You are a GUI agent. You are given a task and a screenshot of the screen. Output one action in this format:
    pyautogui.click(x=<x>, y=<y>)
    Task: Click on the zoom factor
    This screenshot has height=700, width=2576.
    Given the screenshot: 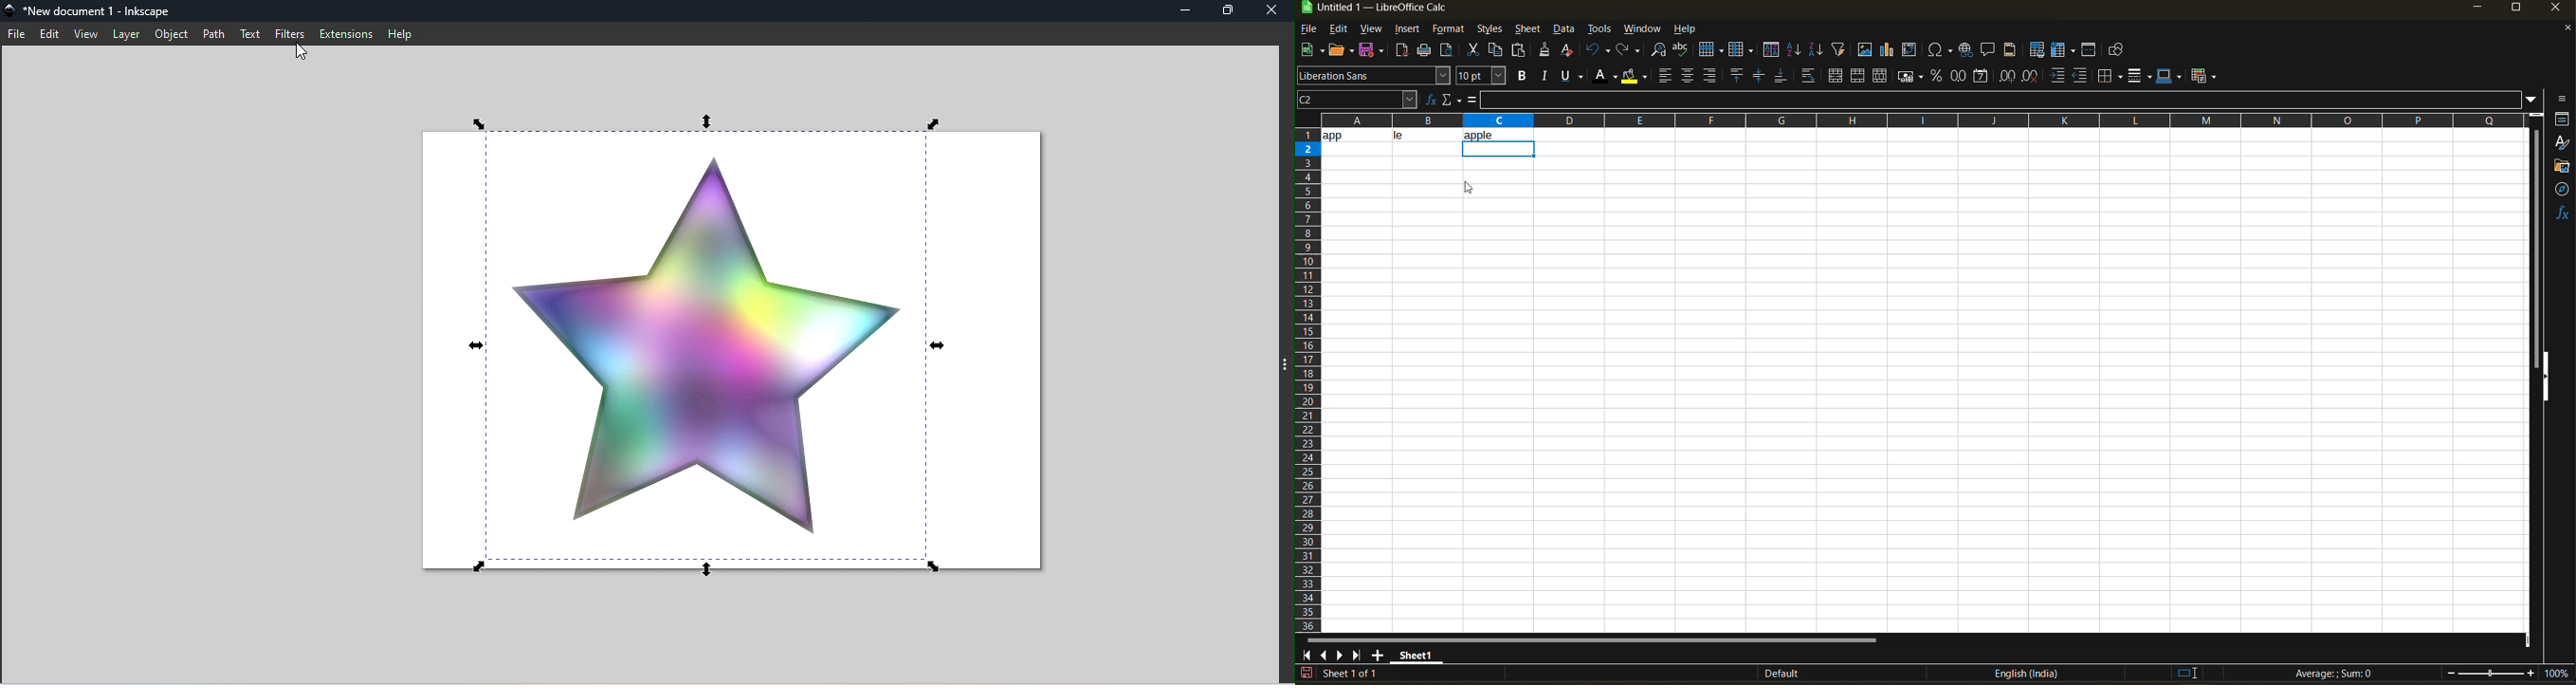 What is the action you would take?
    pyautogui.click(x=2559, y=674)
    